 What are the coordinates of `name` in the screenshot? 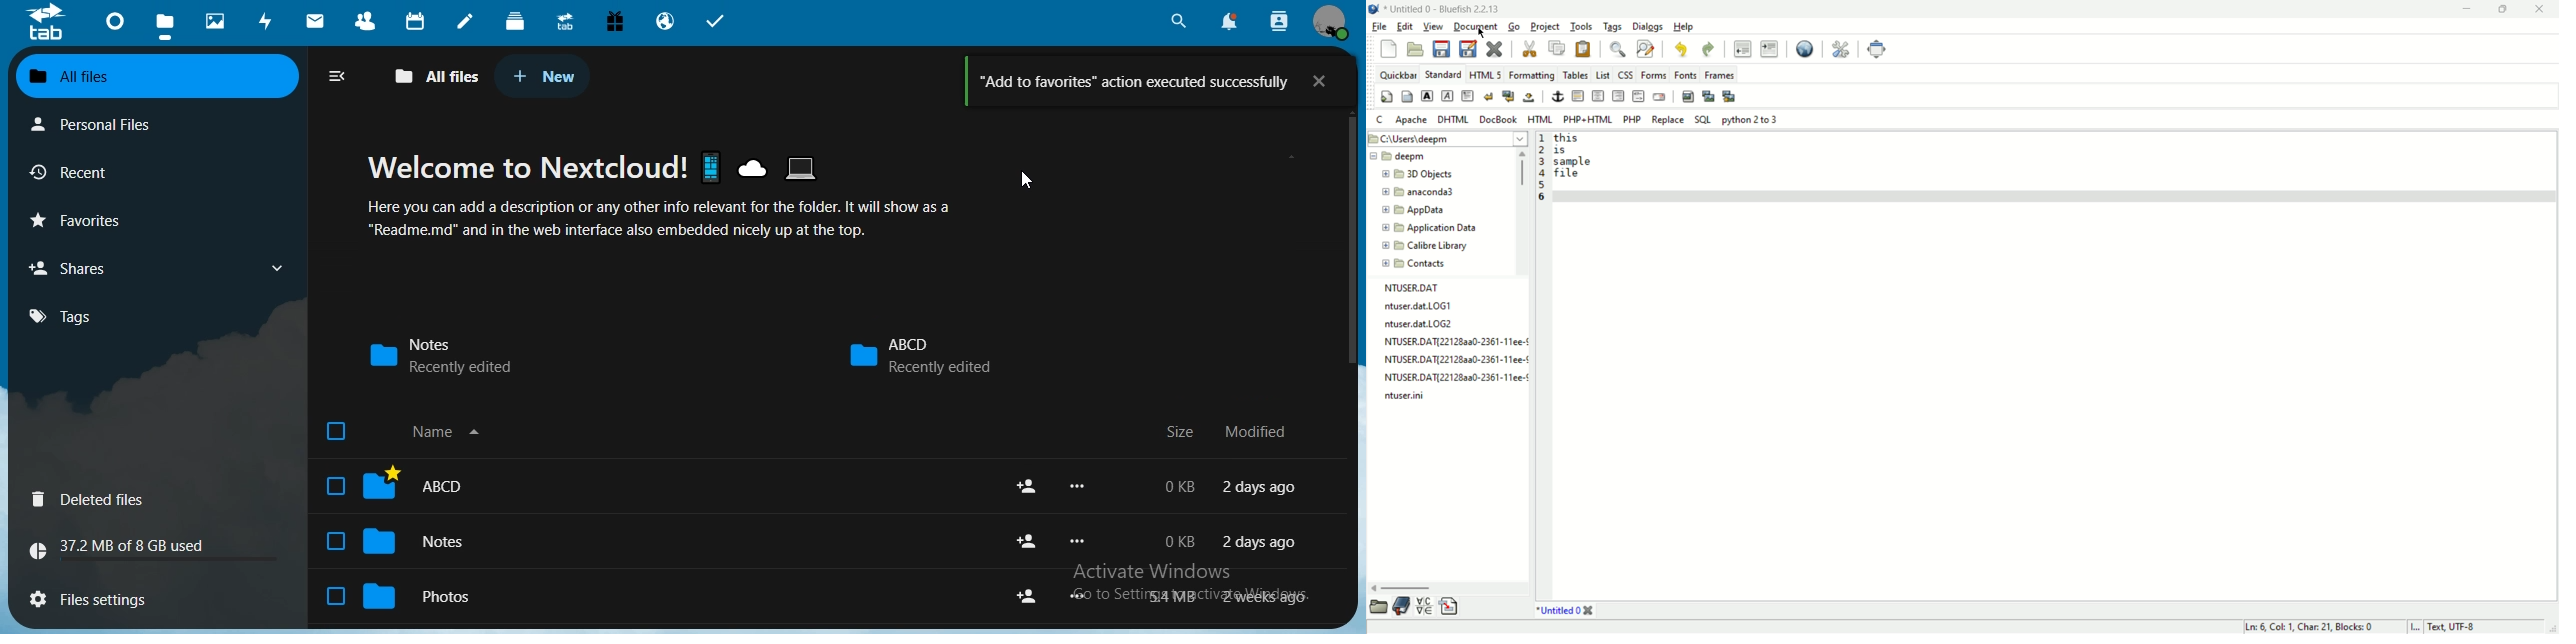 It's located at (409, 432).